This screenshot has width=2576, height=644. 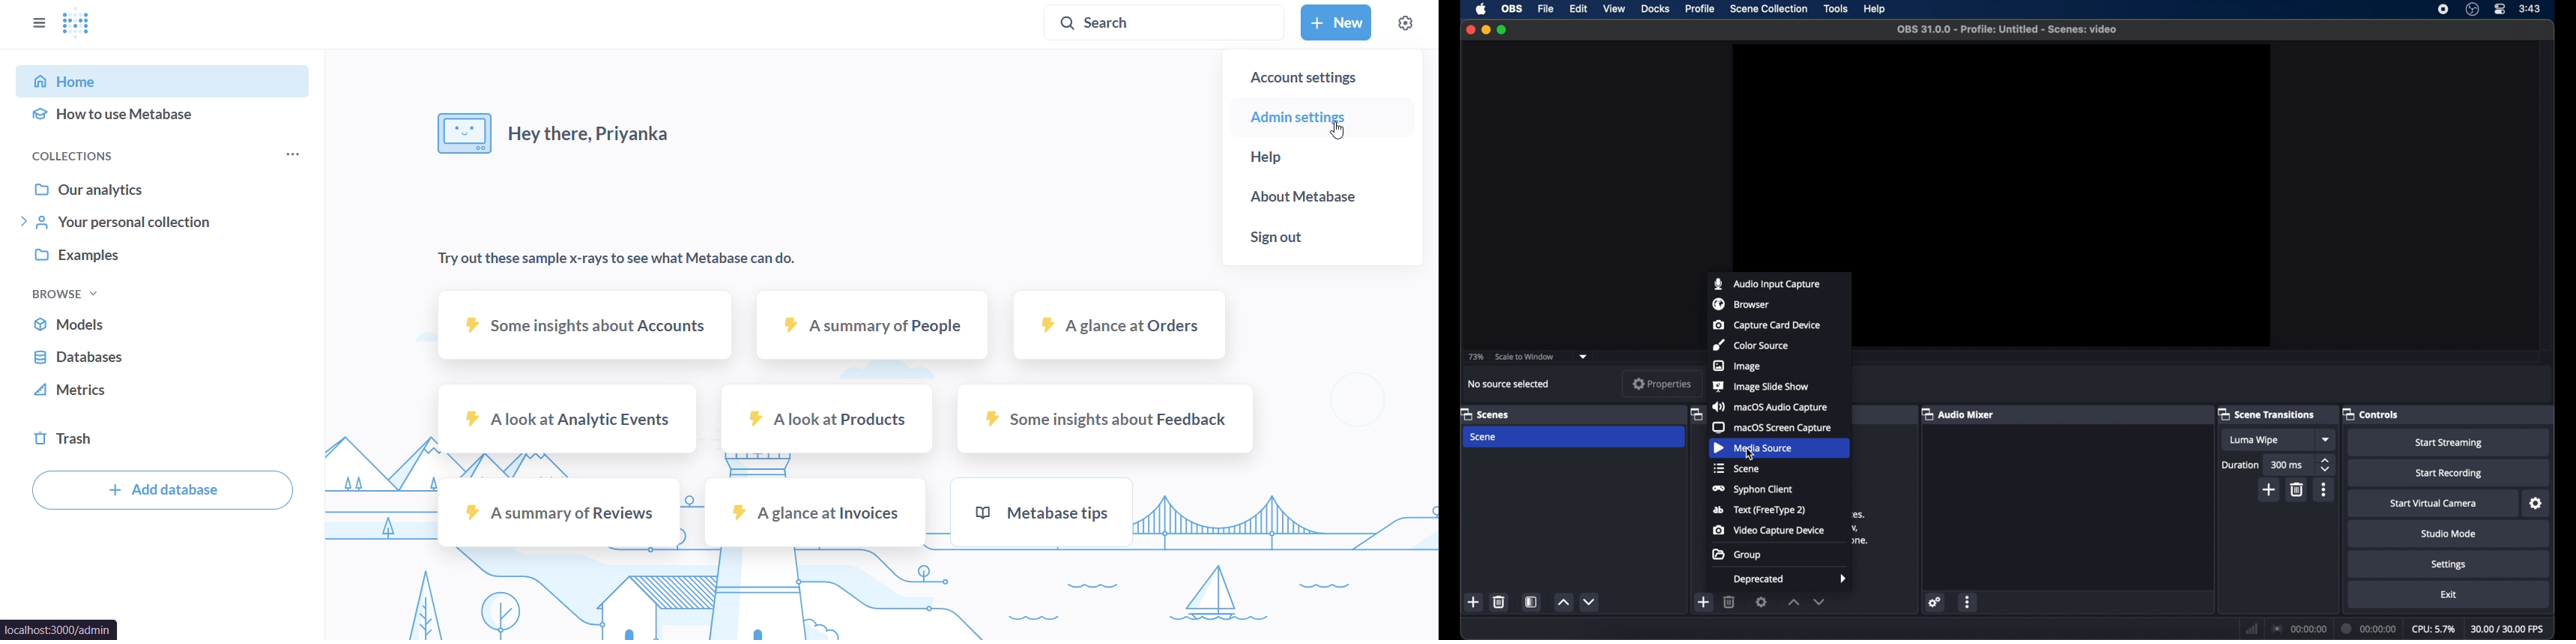 What do you see at coordinates (2288, 464) in the screenshot?
I see `300 ms` at bounding box center [2288, 464].